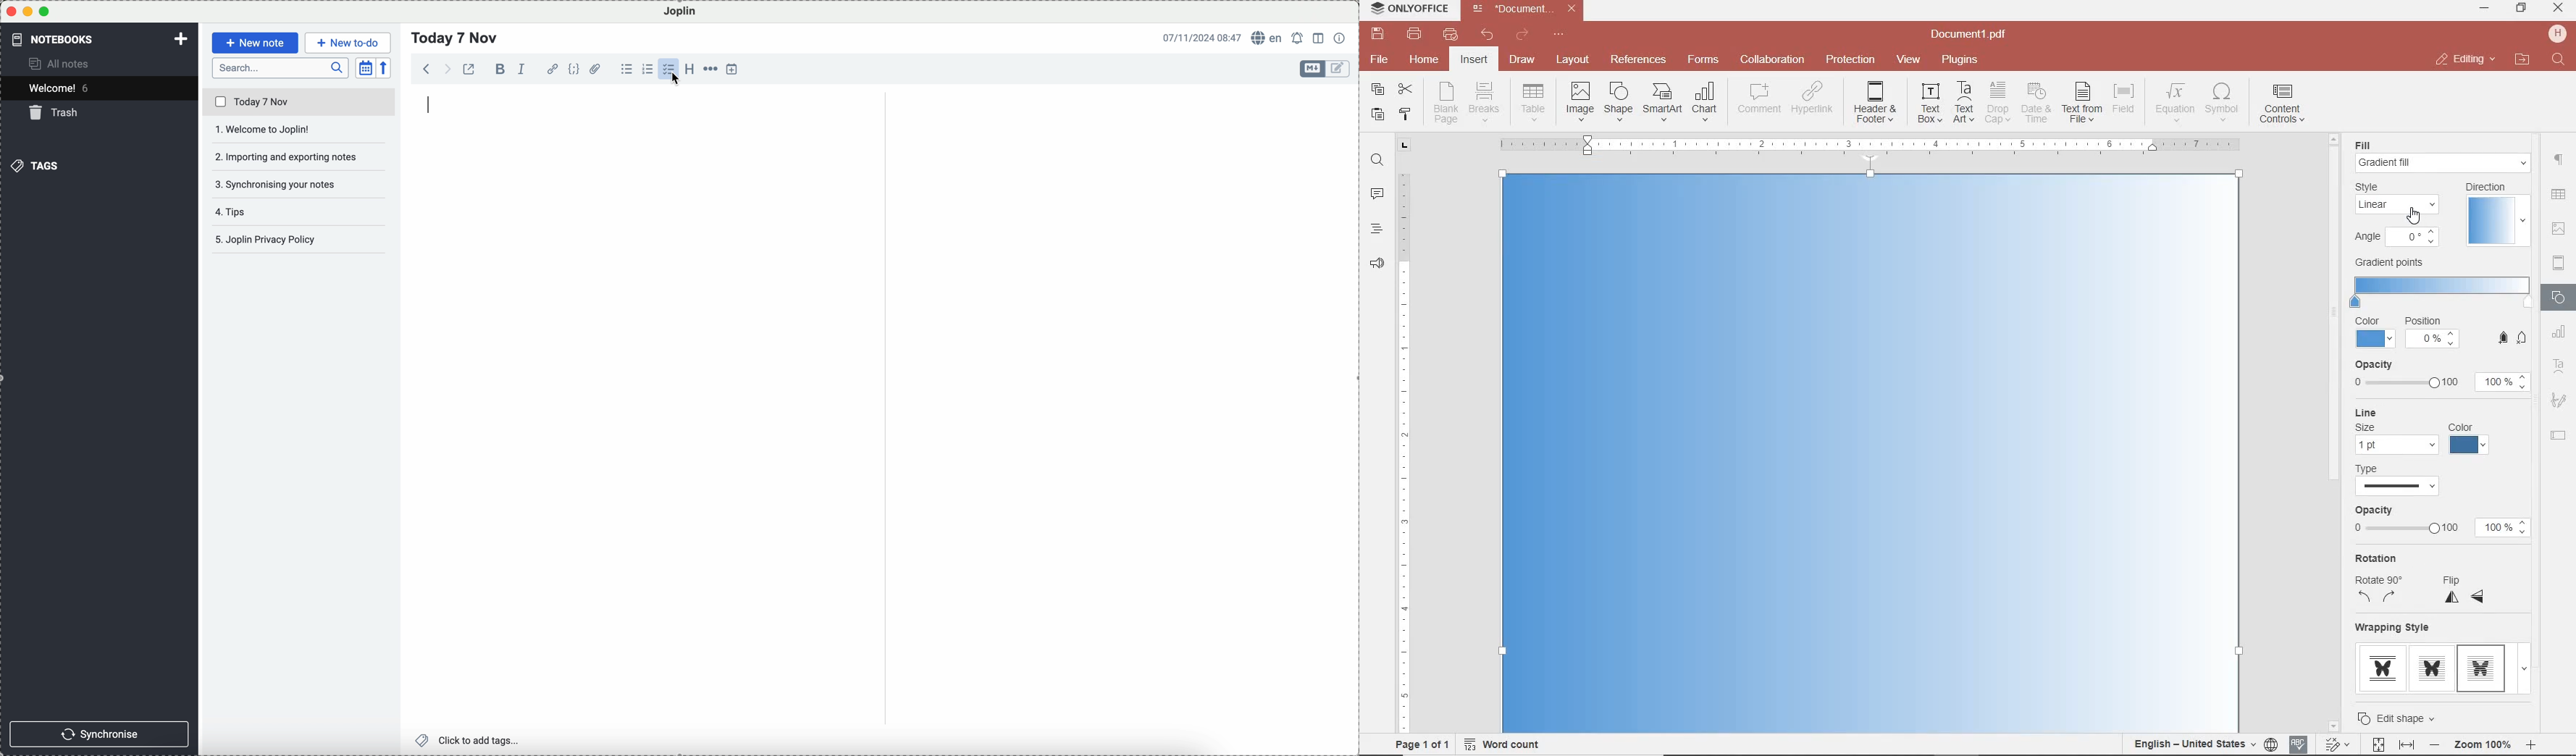 The image size is (2576, 756). What do you see at coordinates (1997, 103) in the screenshot?
I see `DROP CAP` at bounding box center [1997, 103].